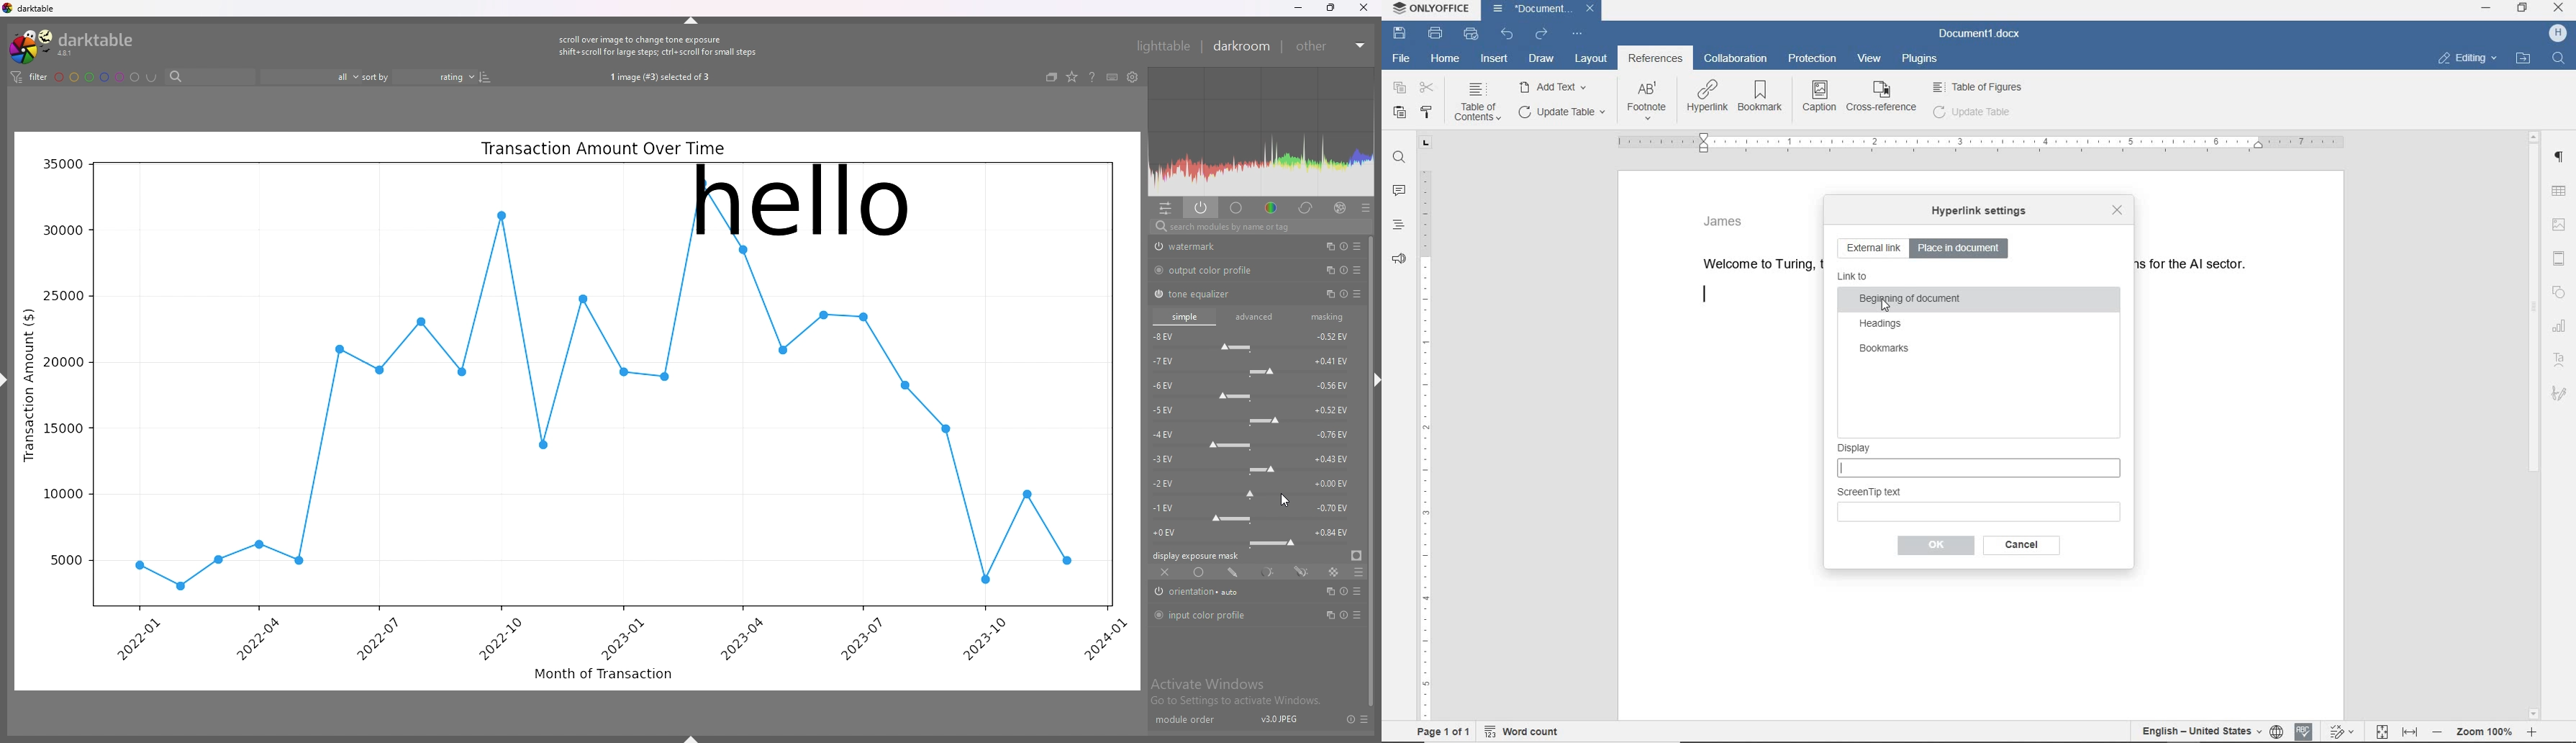 This screenshot has width=2576, height=756. Describe the element at coordinates (1963, 248) in the screenshot. I see `place in document` at that location.